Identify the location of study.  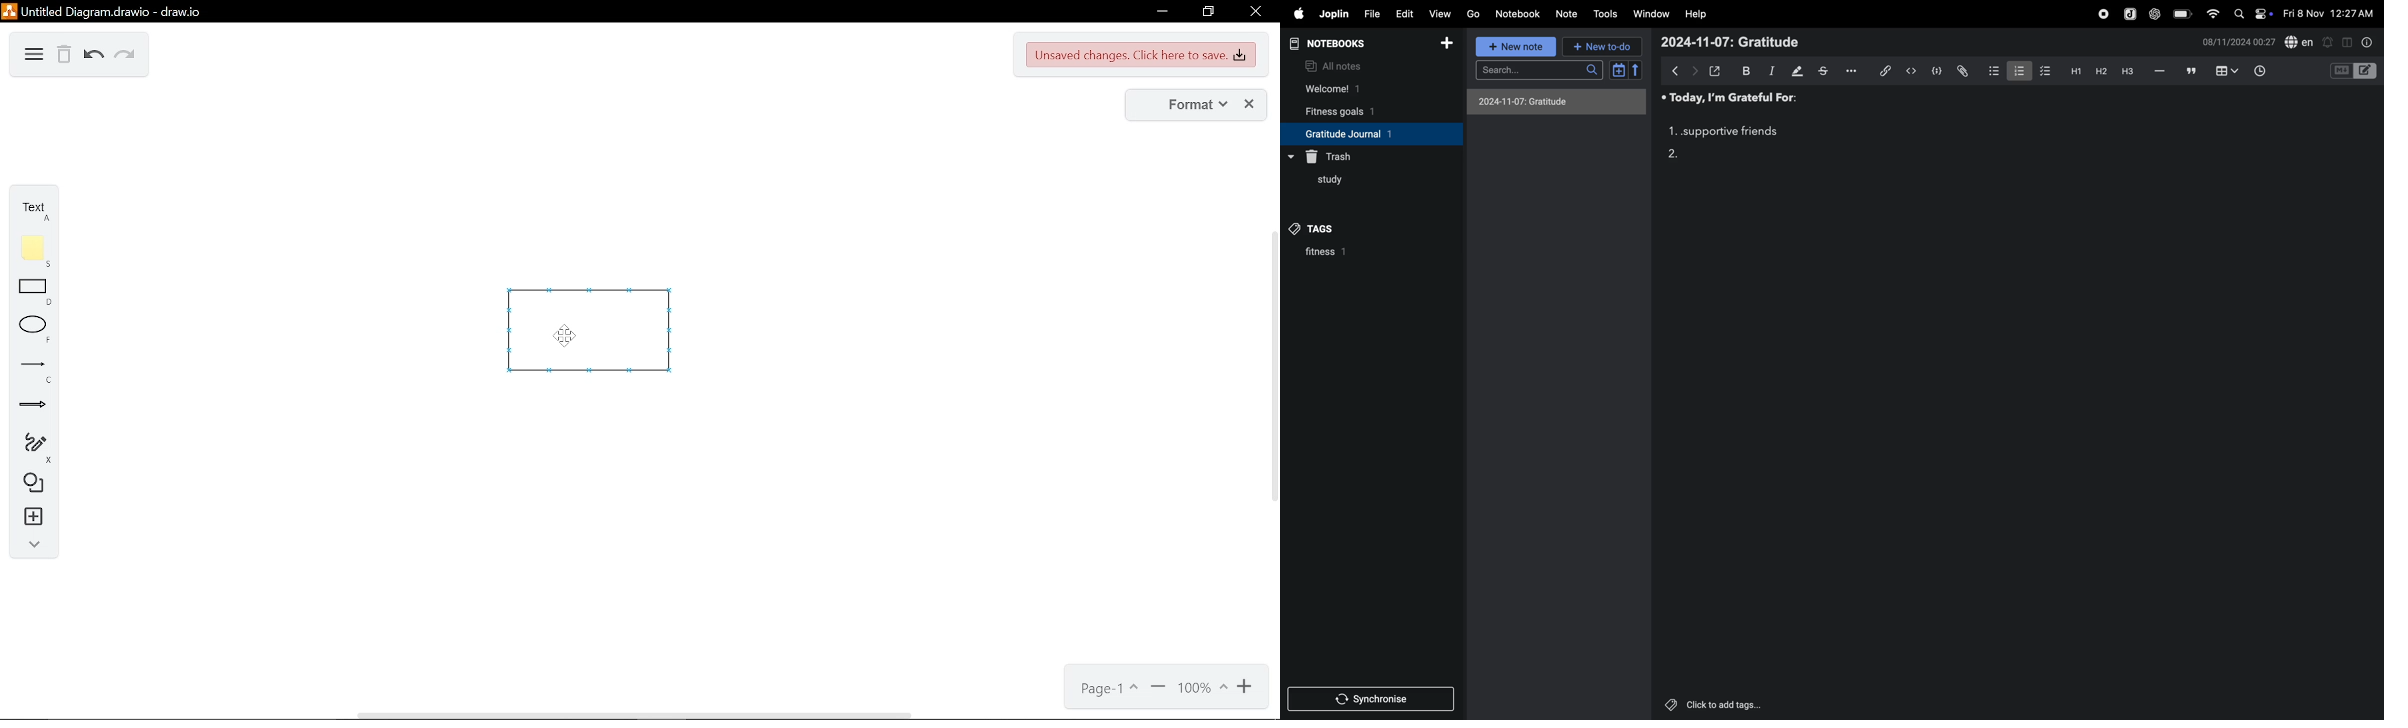
(1323, 183).